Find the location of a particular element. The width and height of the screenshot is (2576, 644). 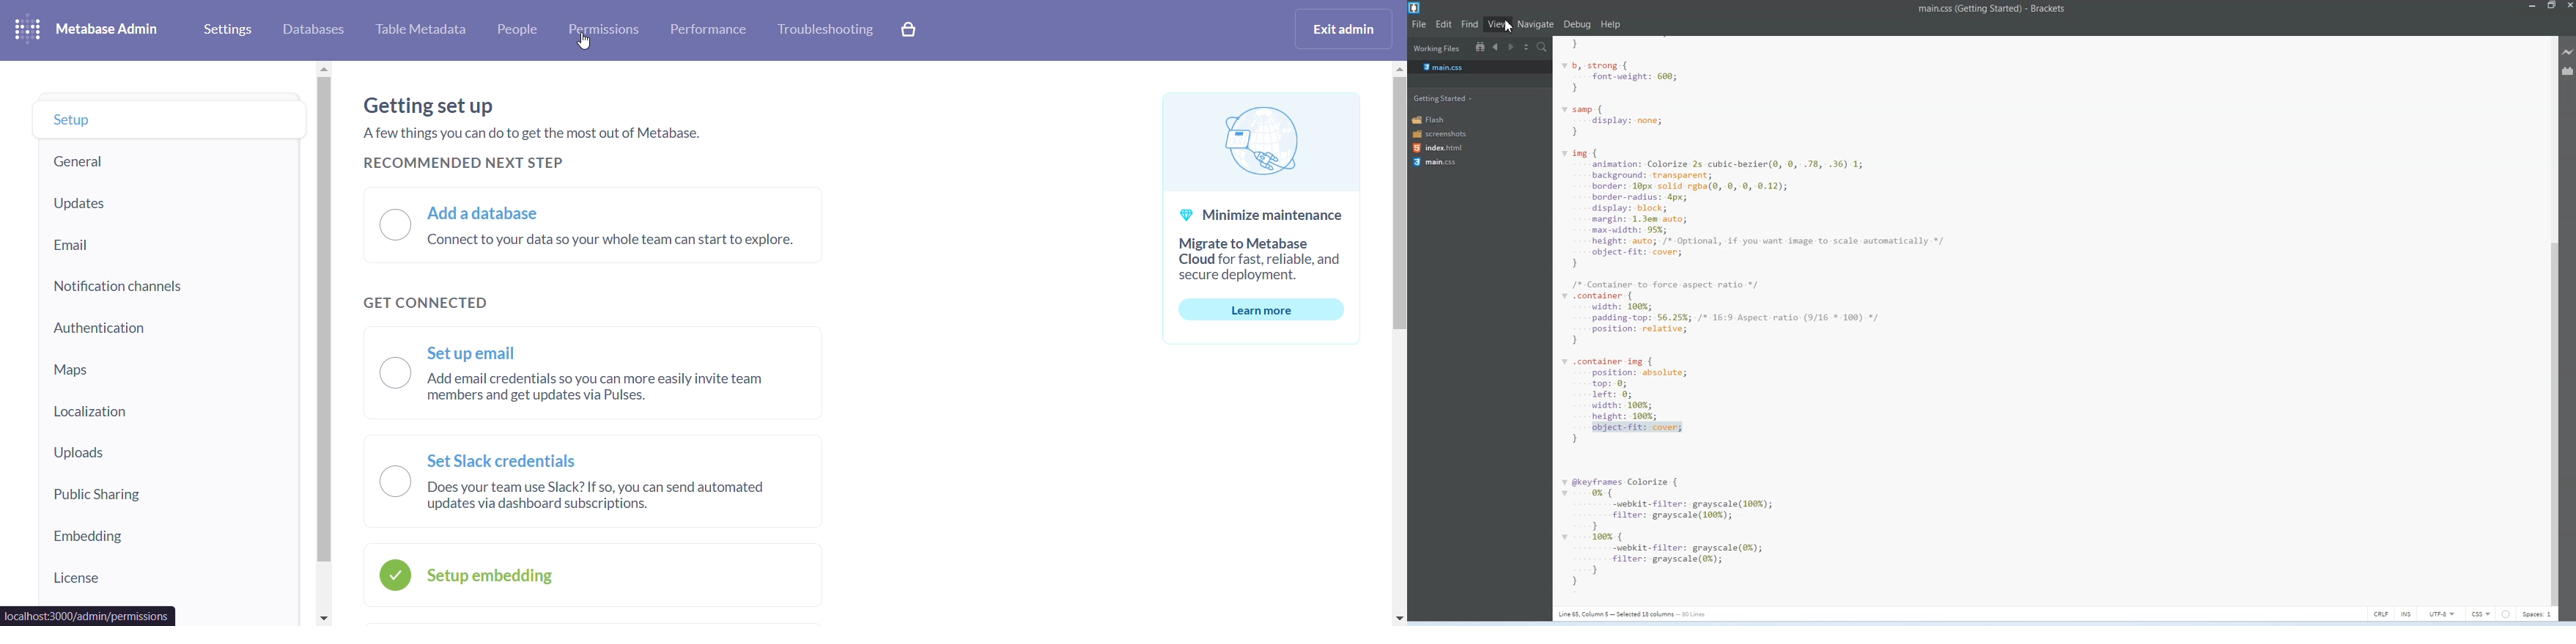

Logo is located at coordinates (1417, 7).